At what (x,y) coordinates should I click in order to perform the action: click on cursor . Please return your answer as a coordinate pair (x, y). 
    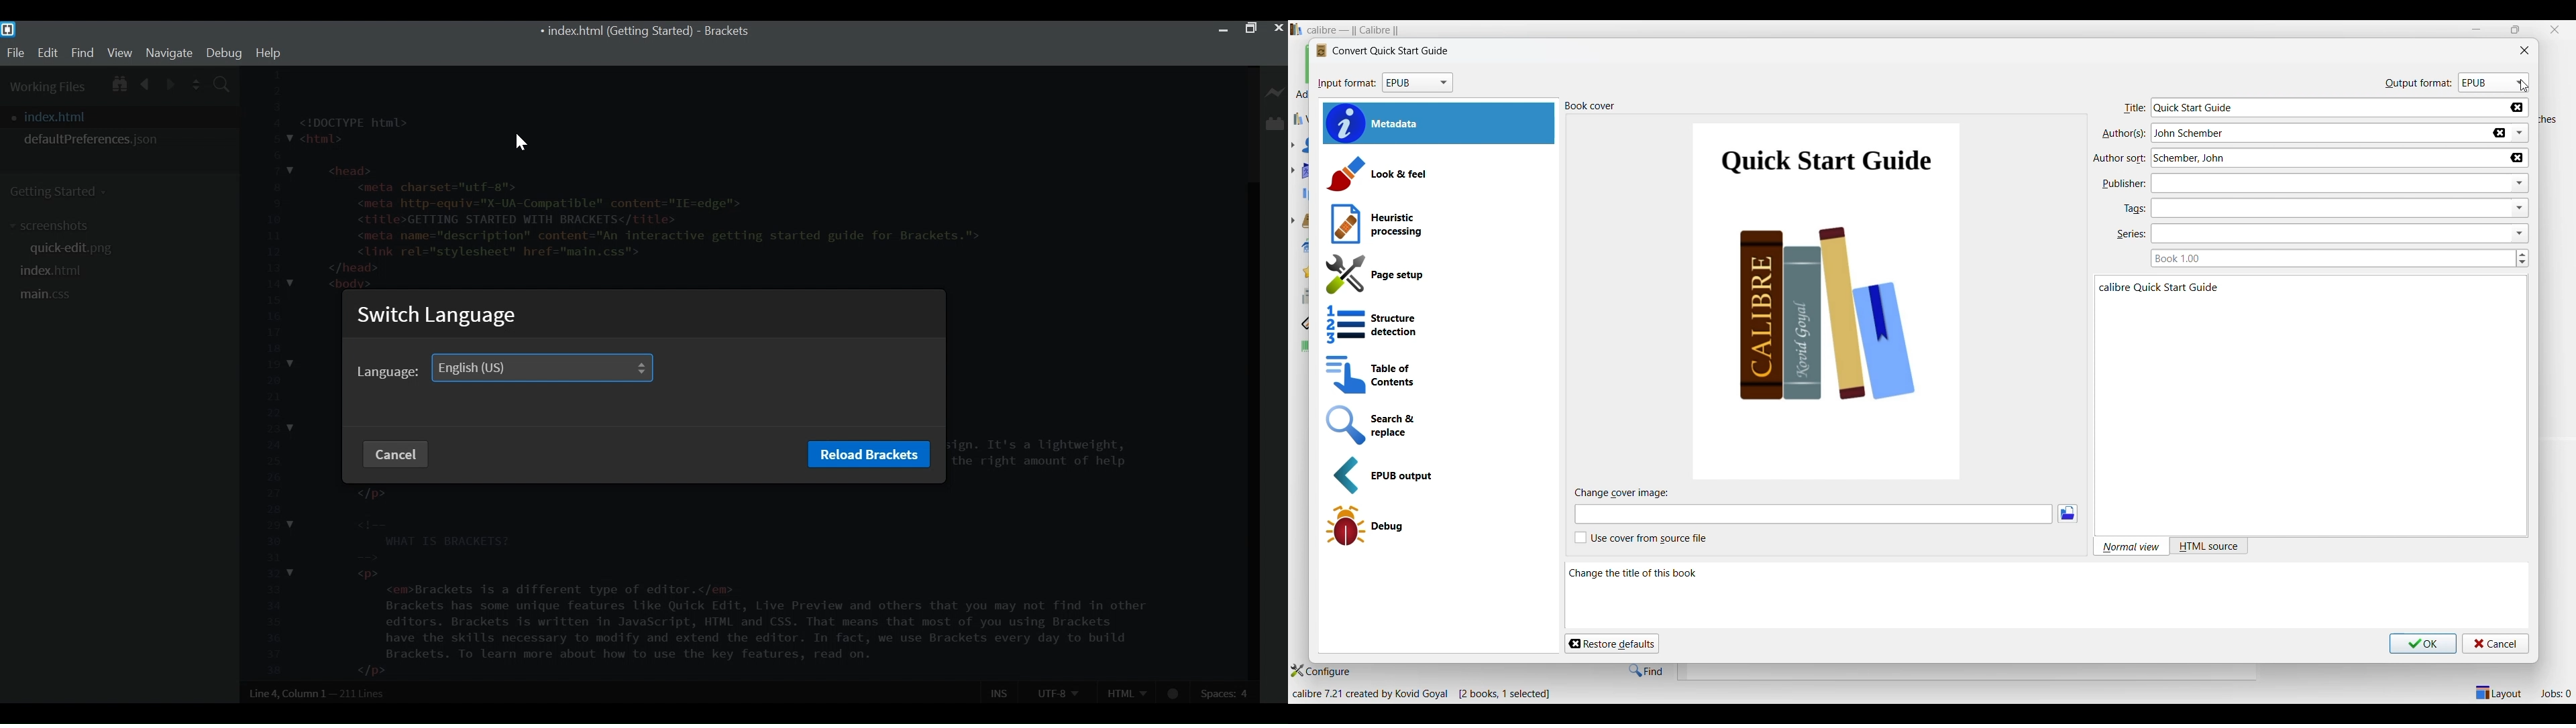
    Looking at the image, I should click on (519, 143).